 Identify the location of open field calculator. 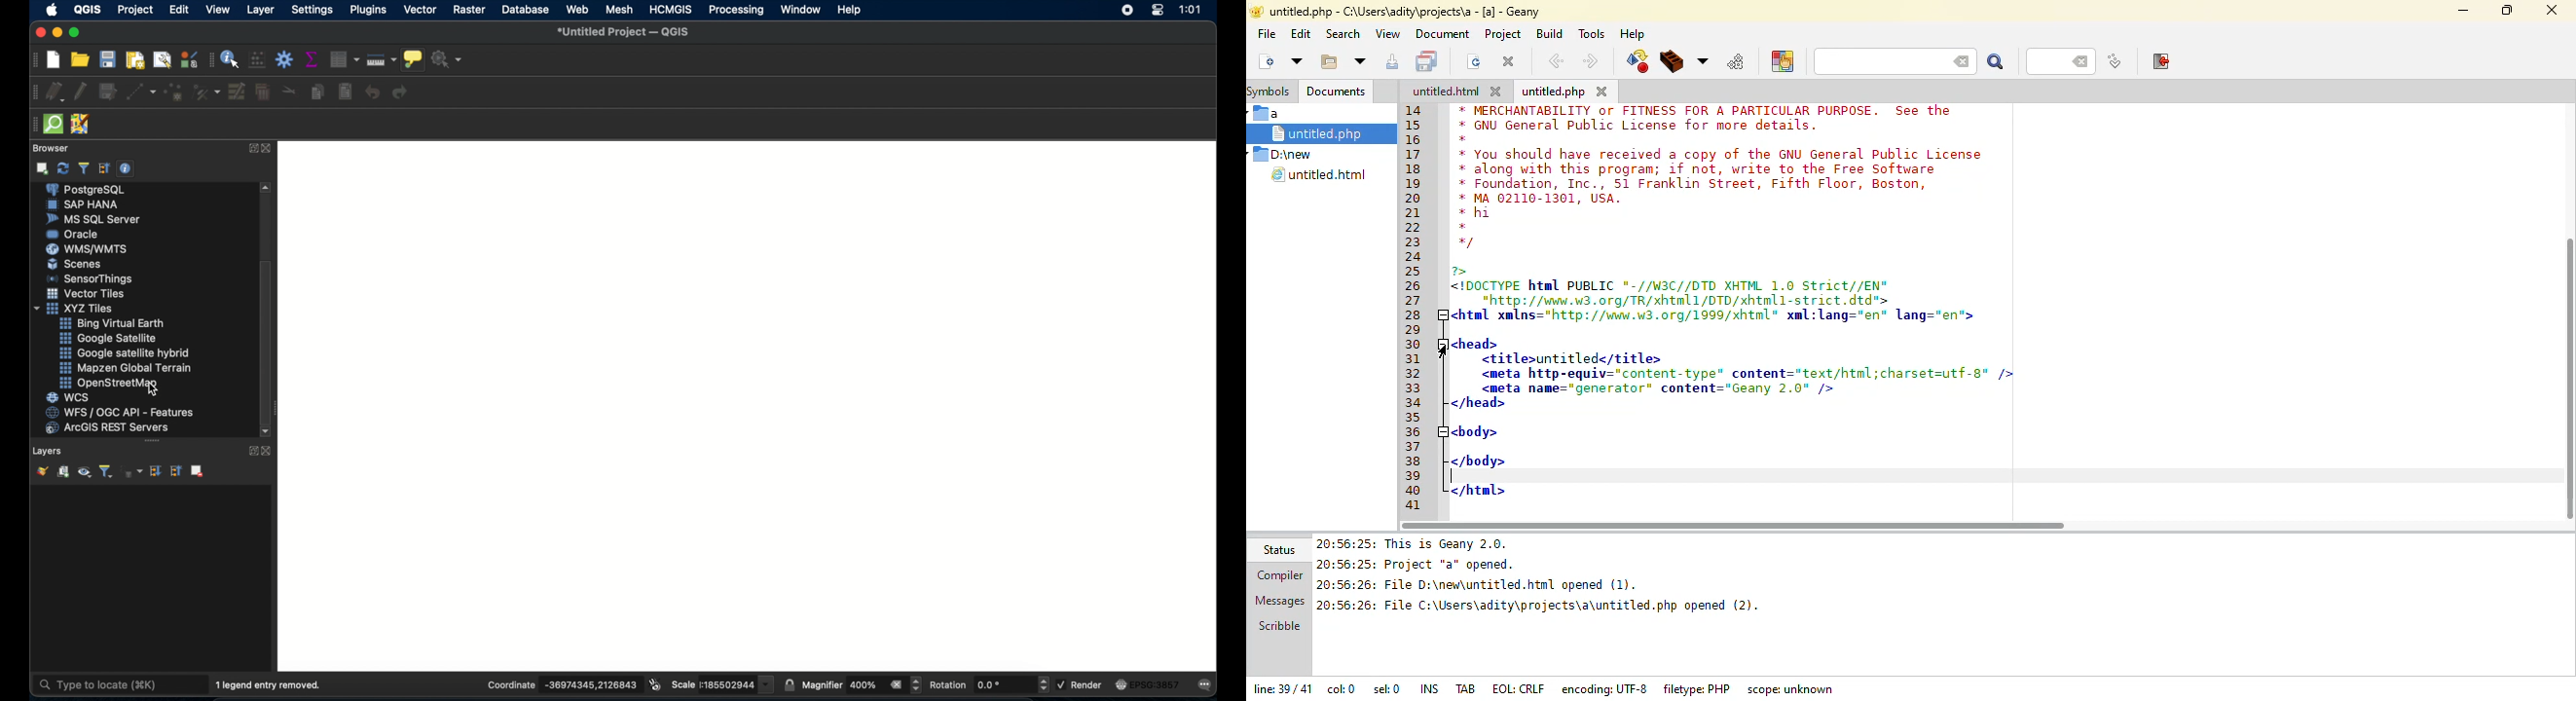
(257, 60).